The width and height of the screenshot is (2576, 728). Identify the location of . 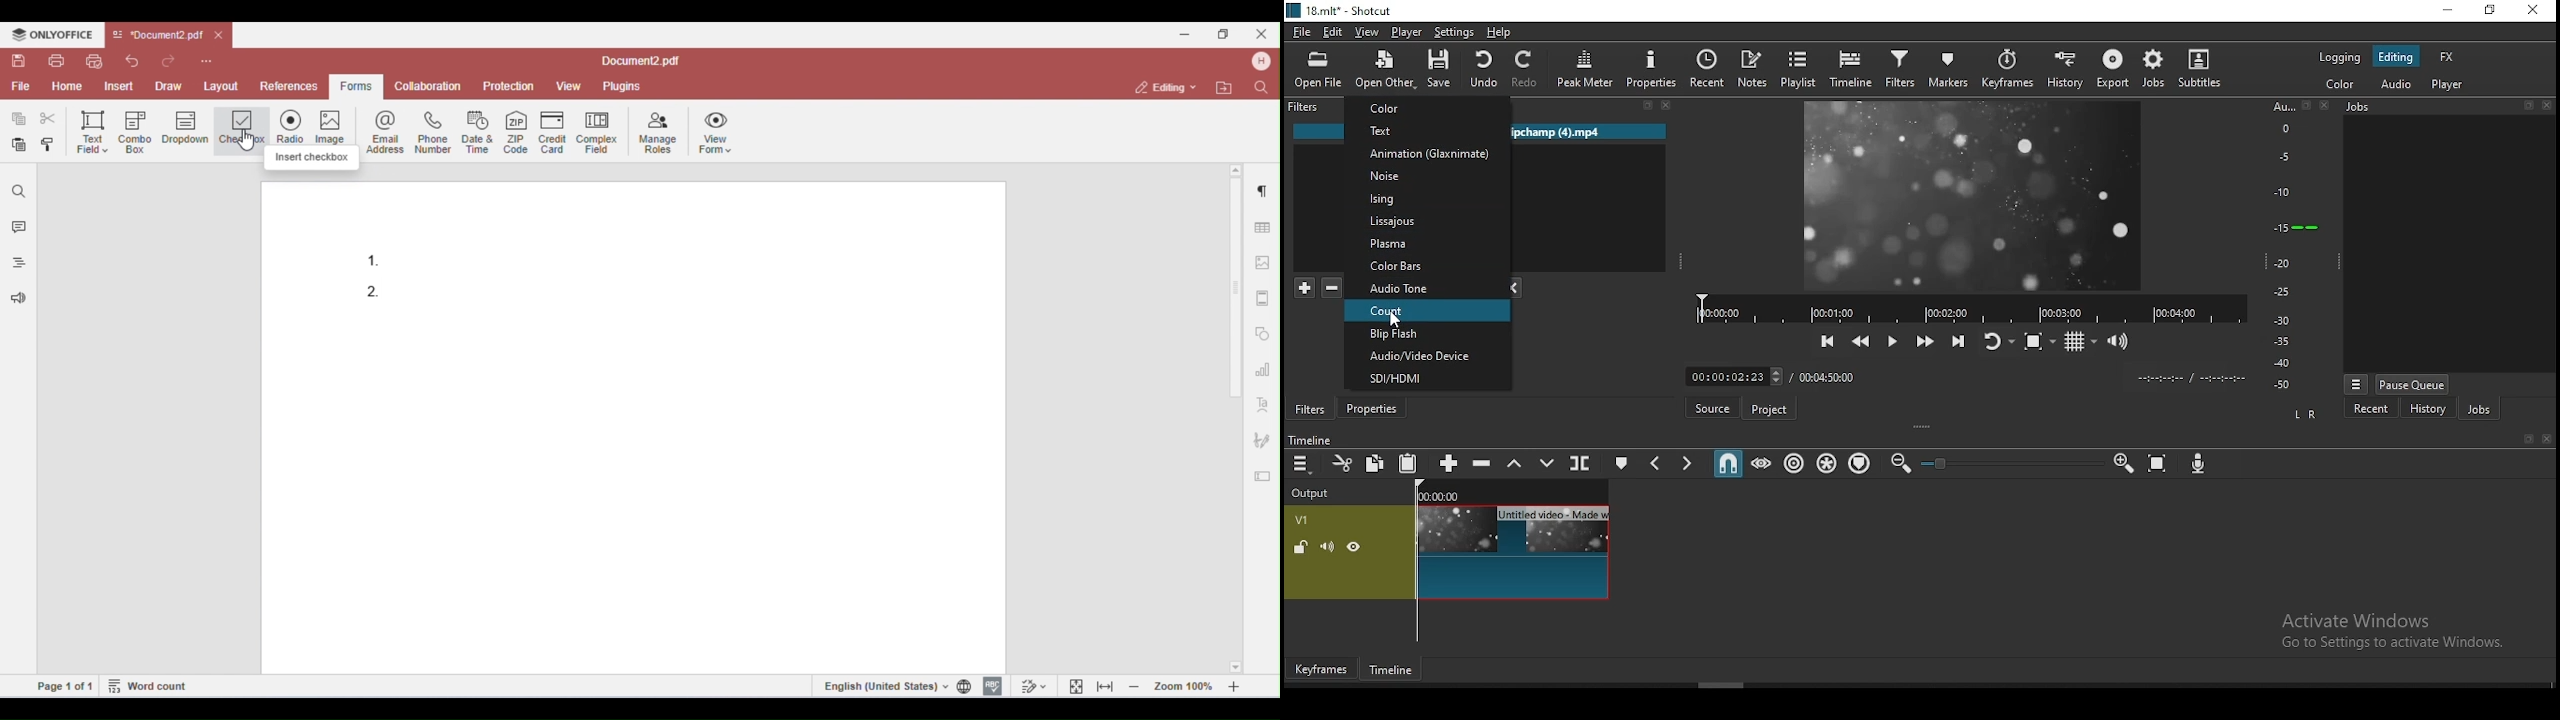
(1373, 408).